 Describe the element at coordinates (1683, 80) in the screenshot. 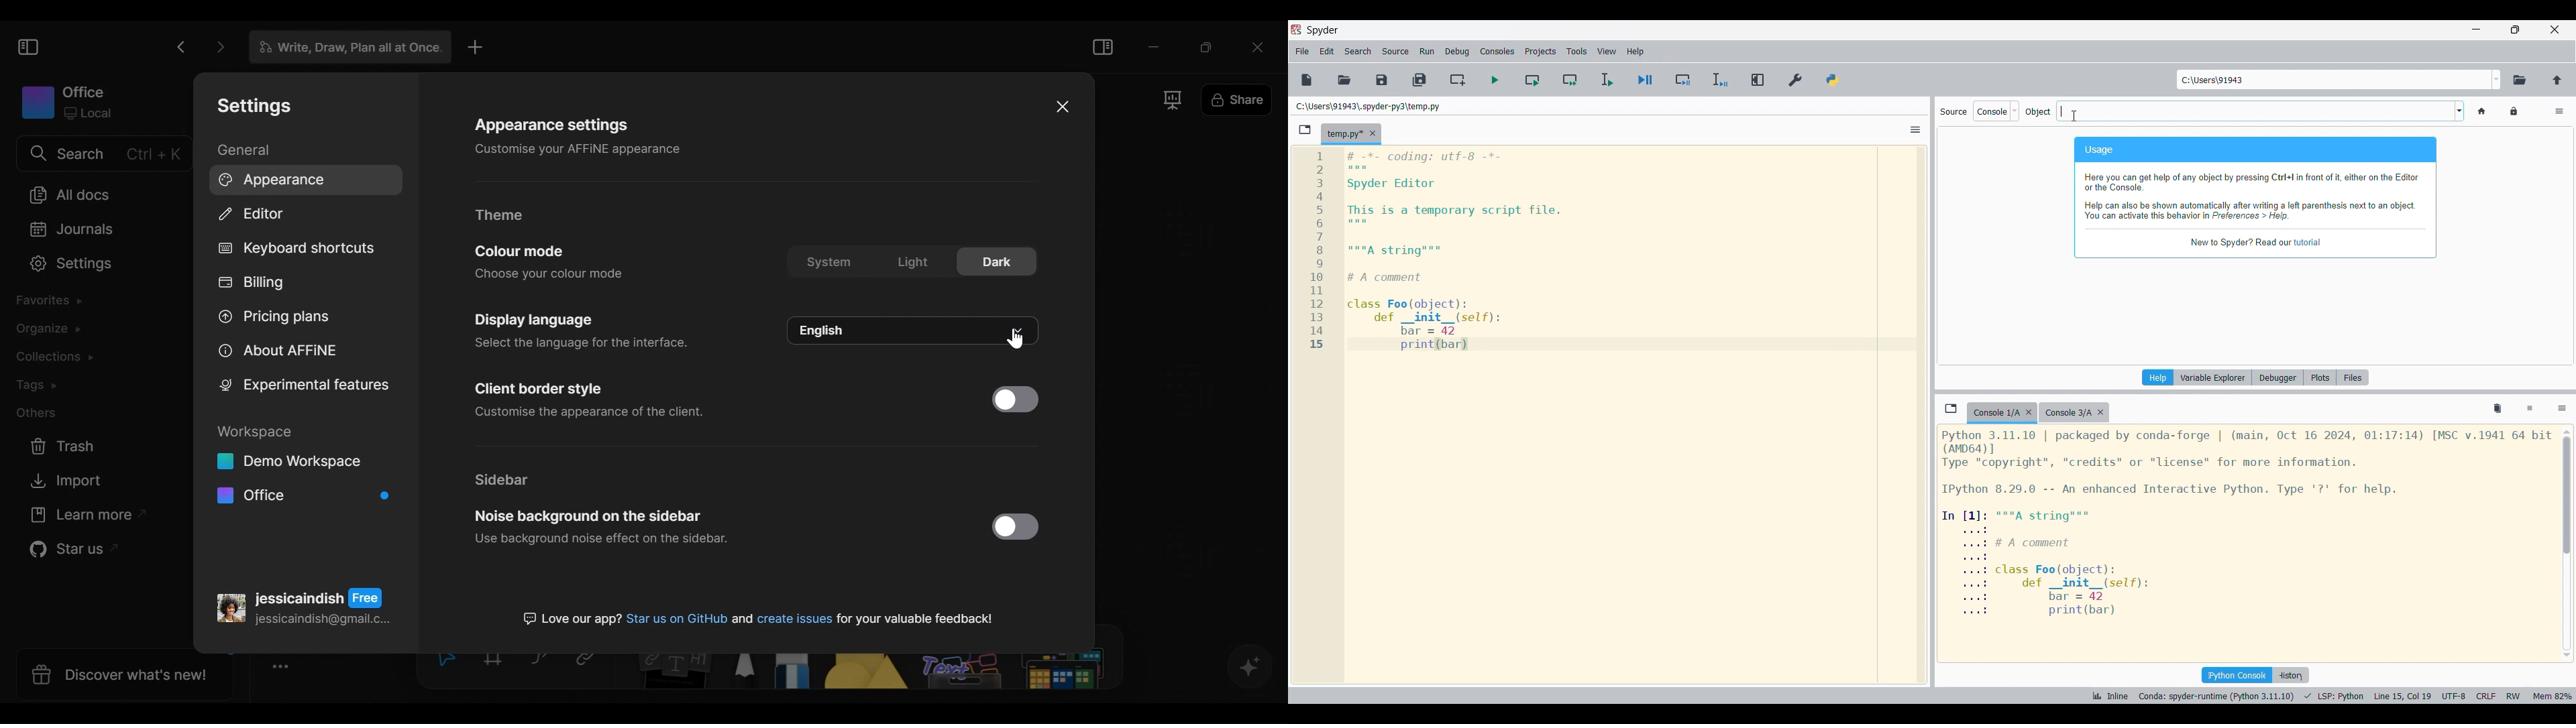

I see `Debug cell` at that location.